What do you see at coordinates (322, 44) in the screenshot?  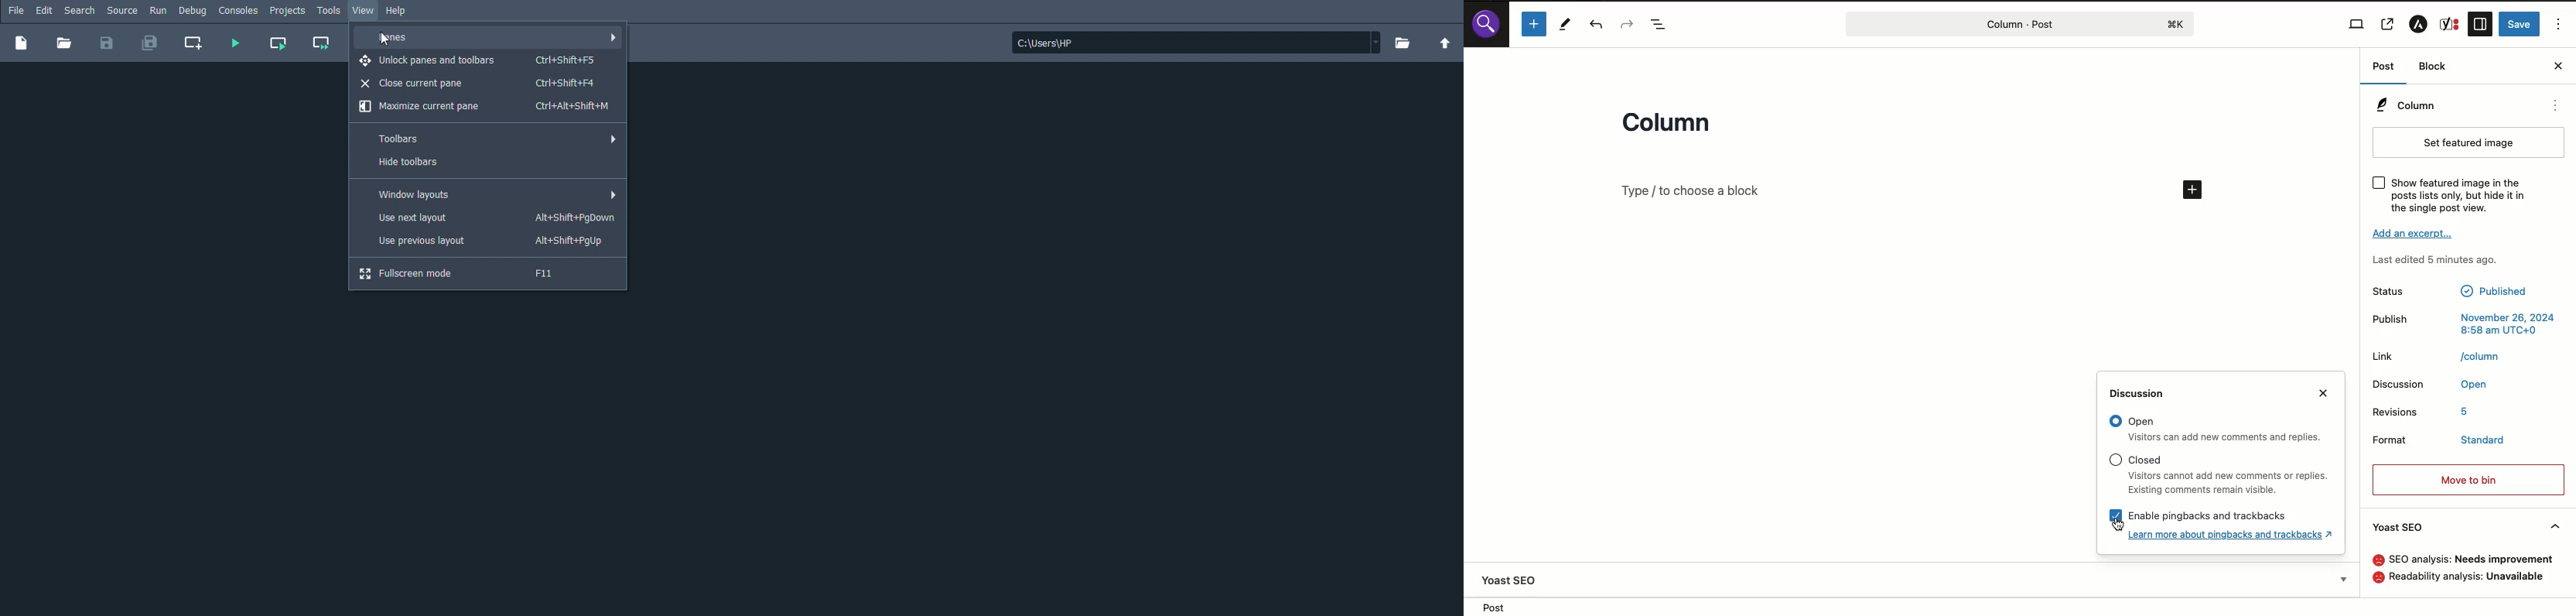 I see `Run current cell and go to the next one` at bounding box center [322, 44].